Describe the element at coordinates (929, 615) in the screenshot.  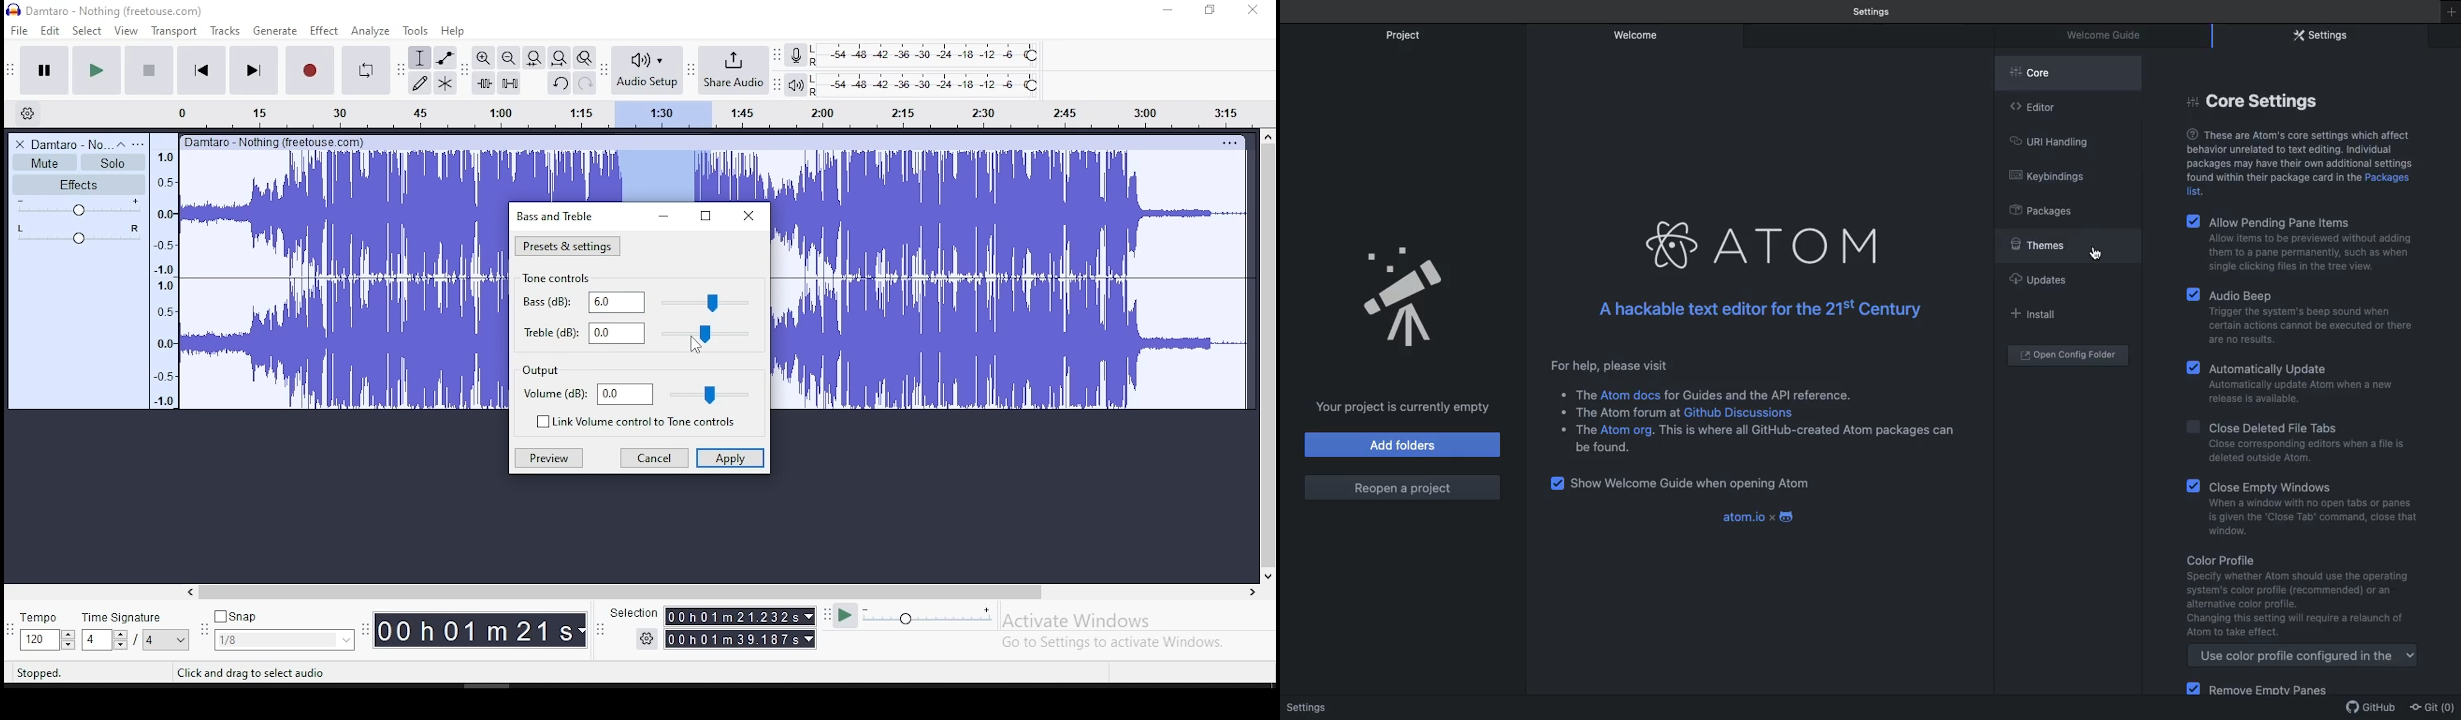
I see `playback speed` at that location.